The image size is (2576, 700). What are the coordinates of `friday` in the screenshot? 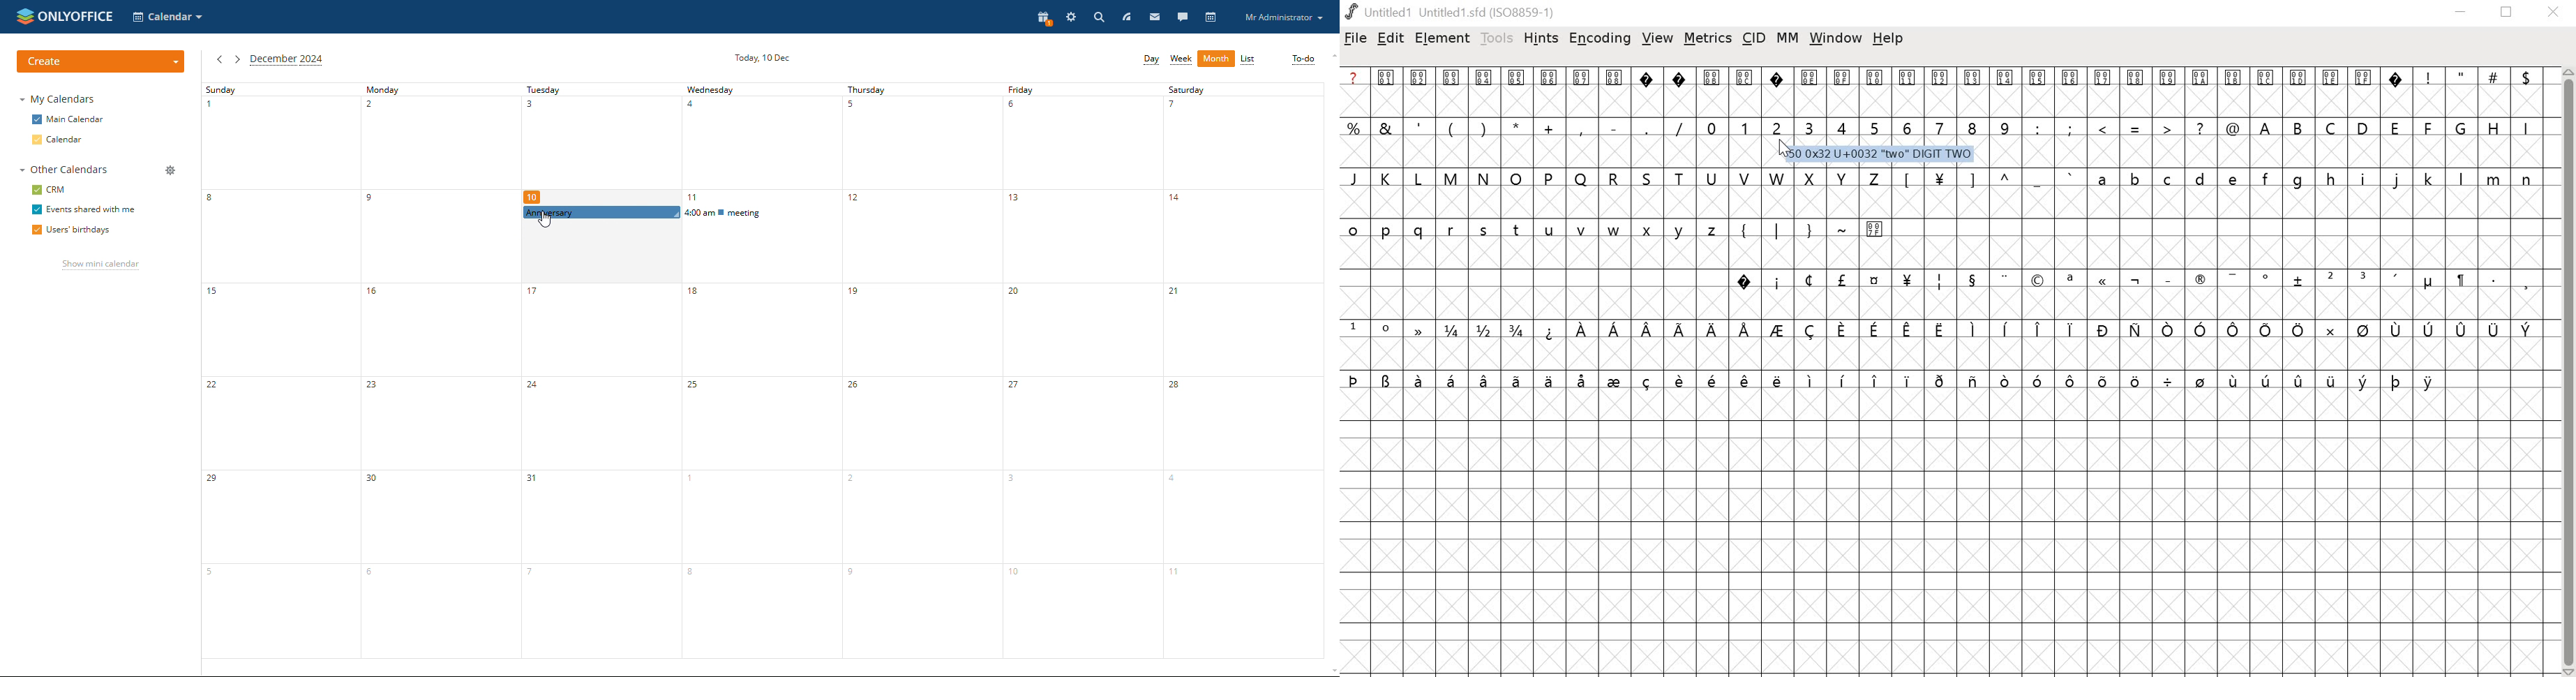 It's located at (1082, 371).